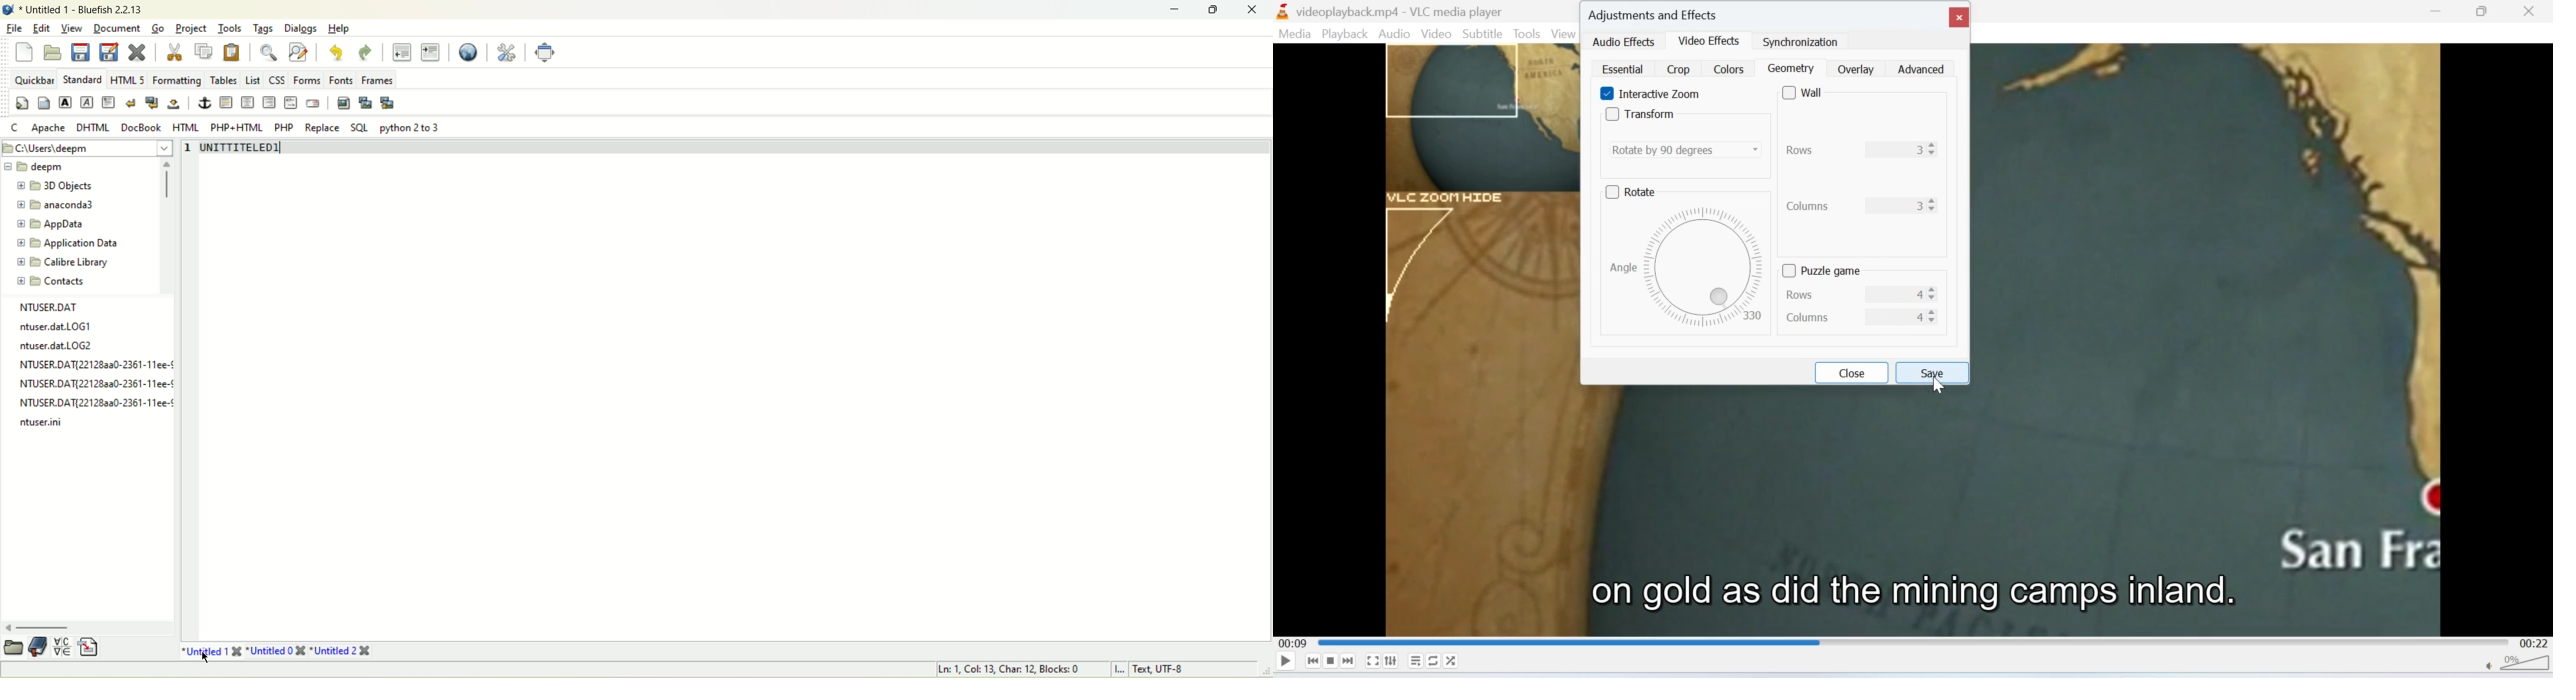  I want to click on Extended settings, so click(1390, 660).